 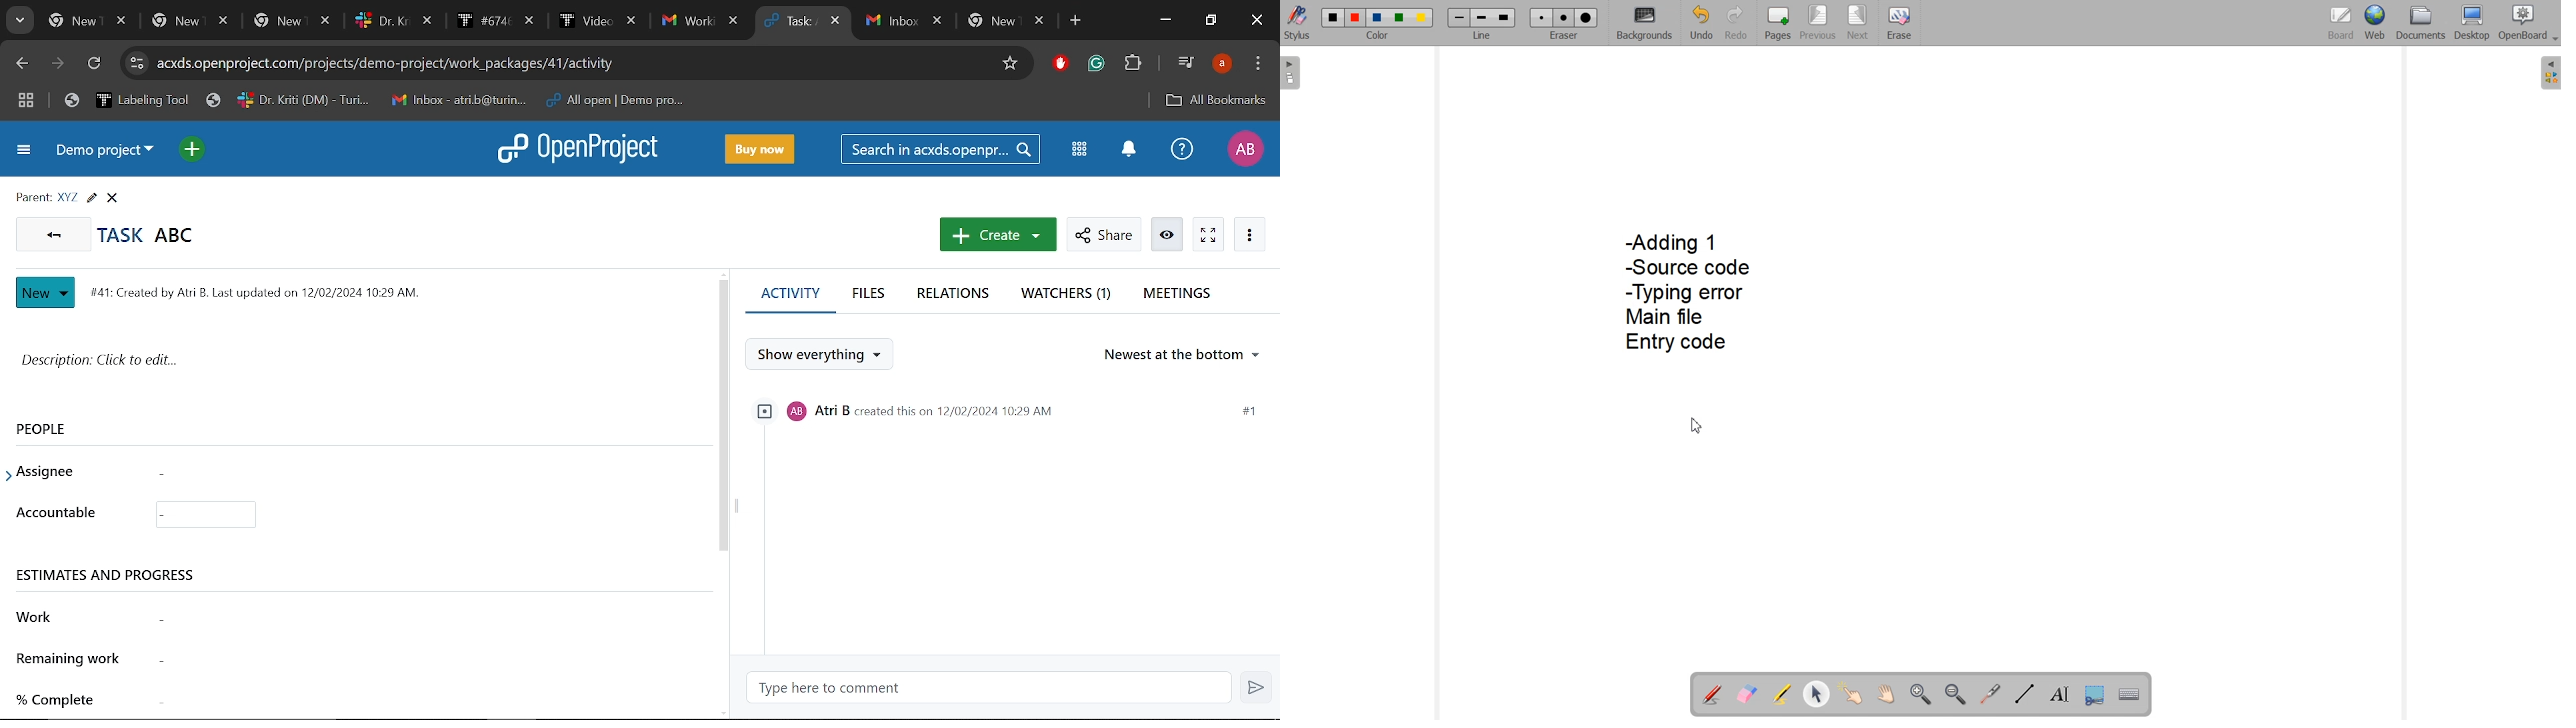 I want to click on Open quick add menu, so click(x=190, y=149).